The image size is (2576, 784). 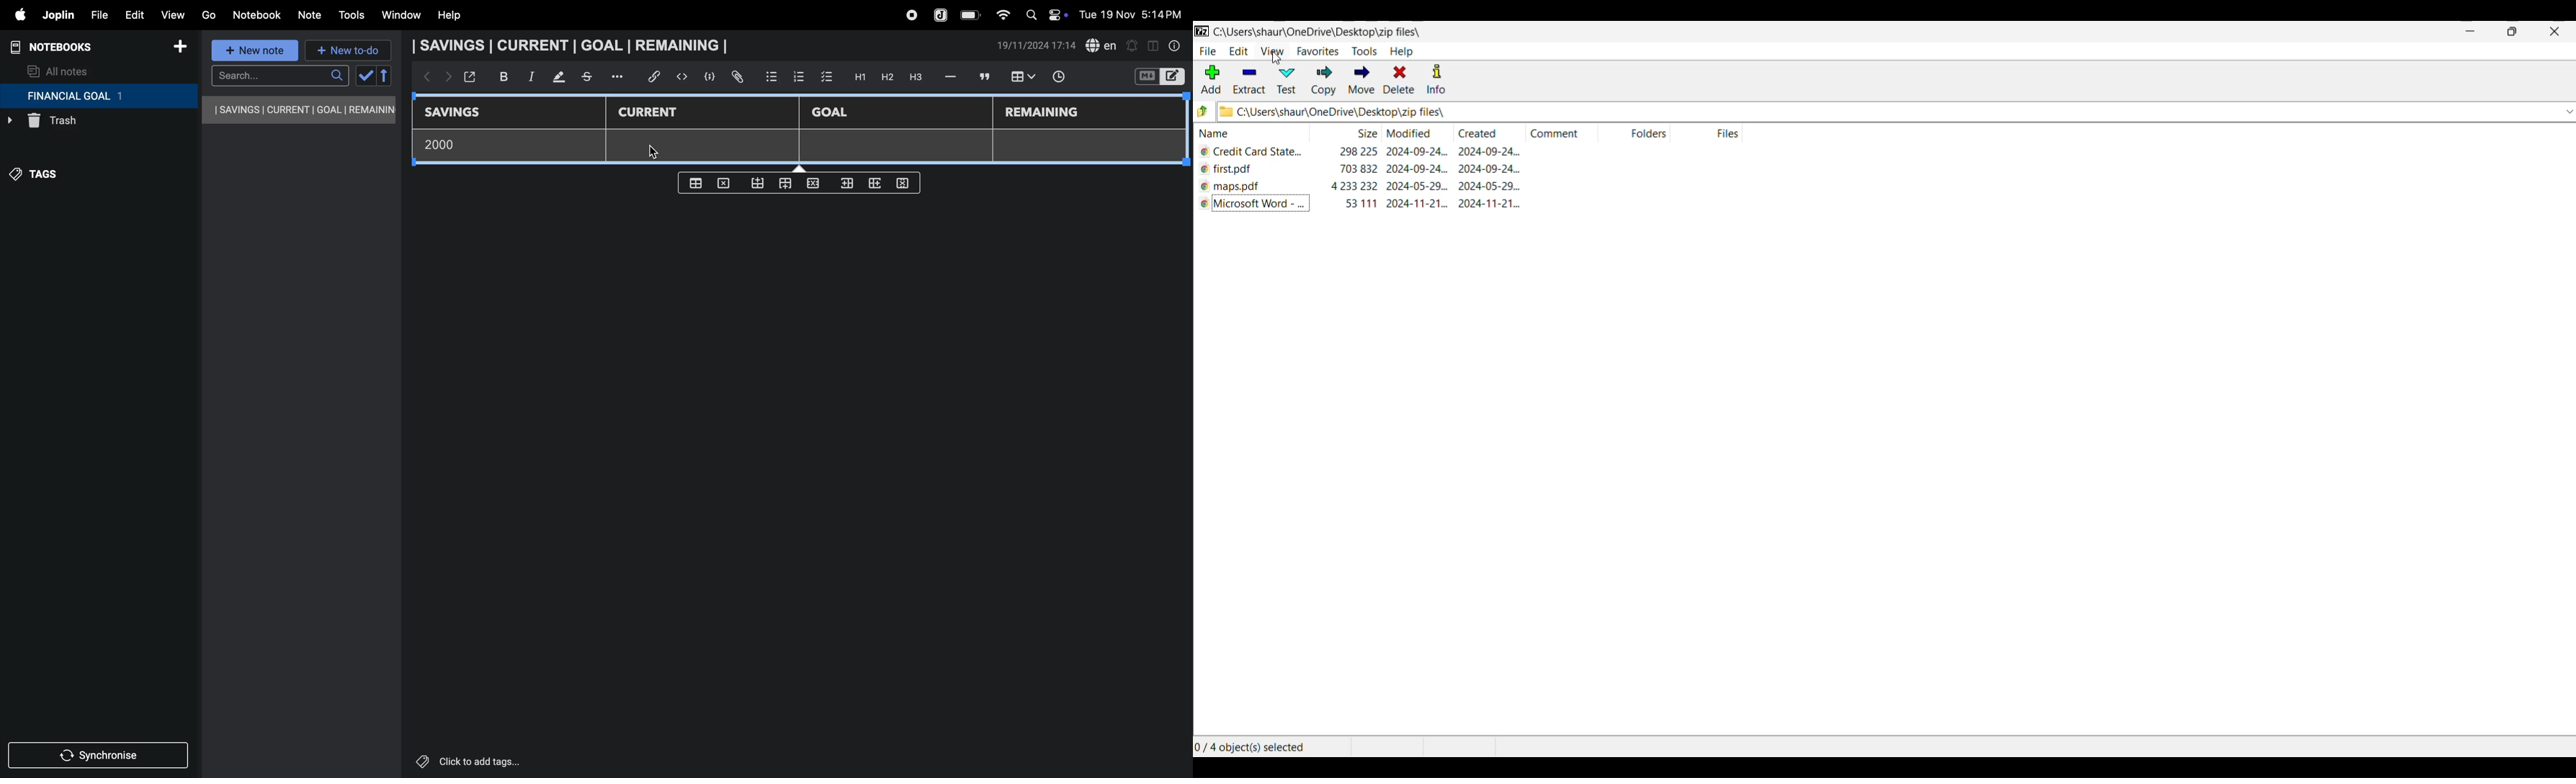 What do you see at coordinates (1132, 45) in the screenshot?
I see `alert` at bounding box center [1132, 45].